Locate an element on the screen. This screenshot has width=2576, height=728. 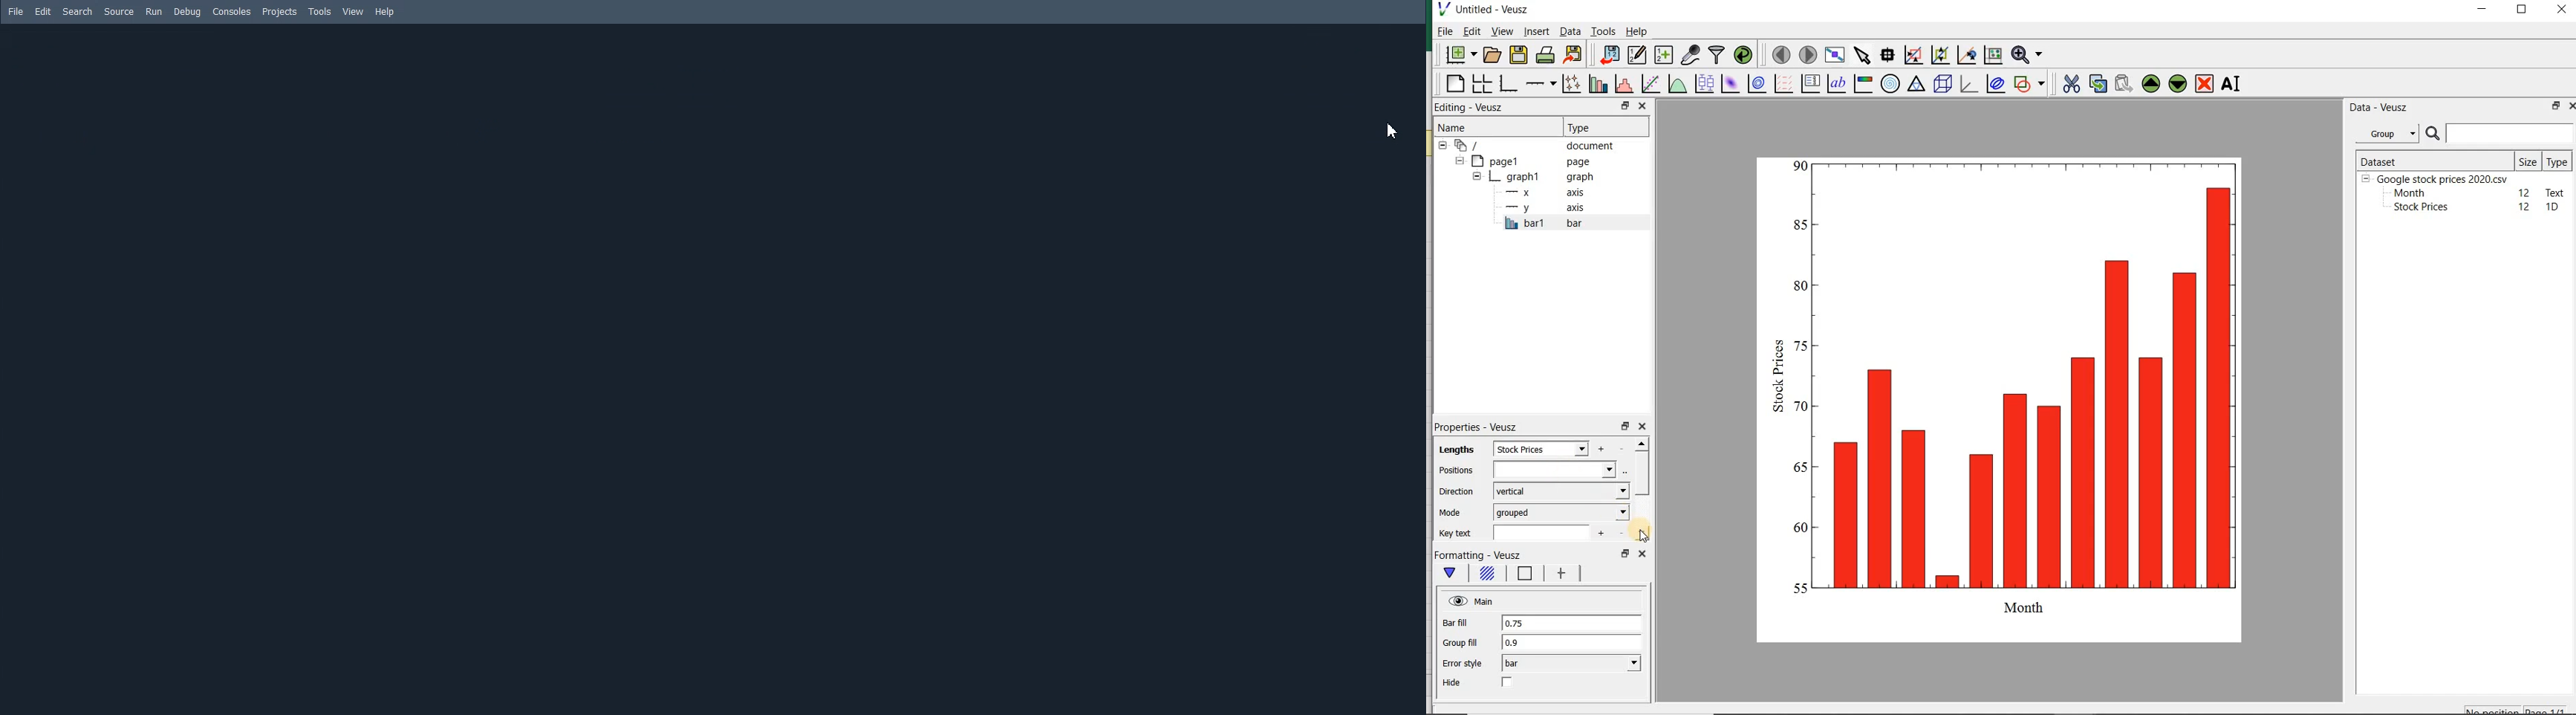
Mode is located at coordinates (1451, 512).